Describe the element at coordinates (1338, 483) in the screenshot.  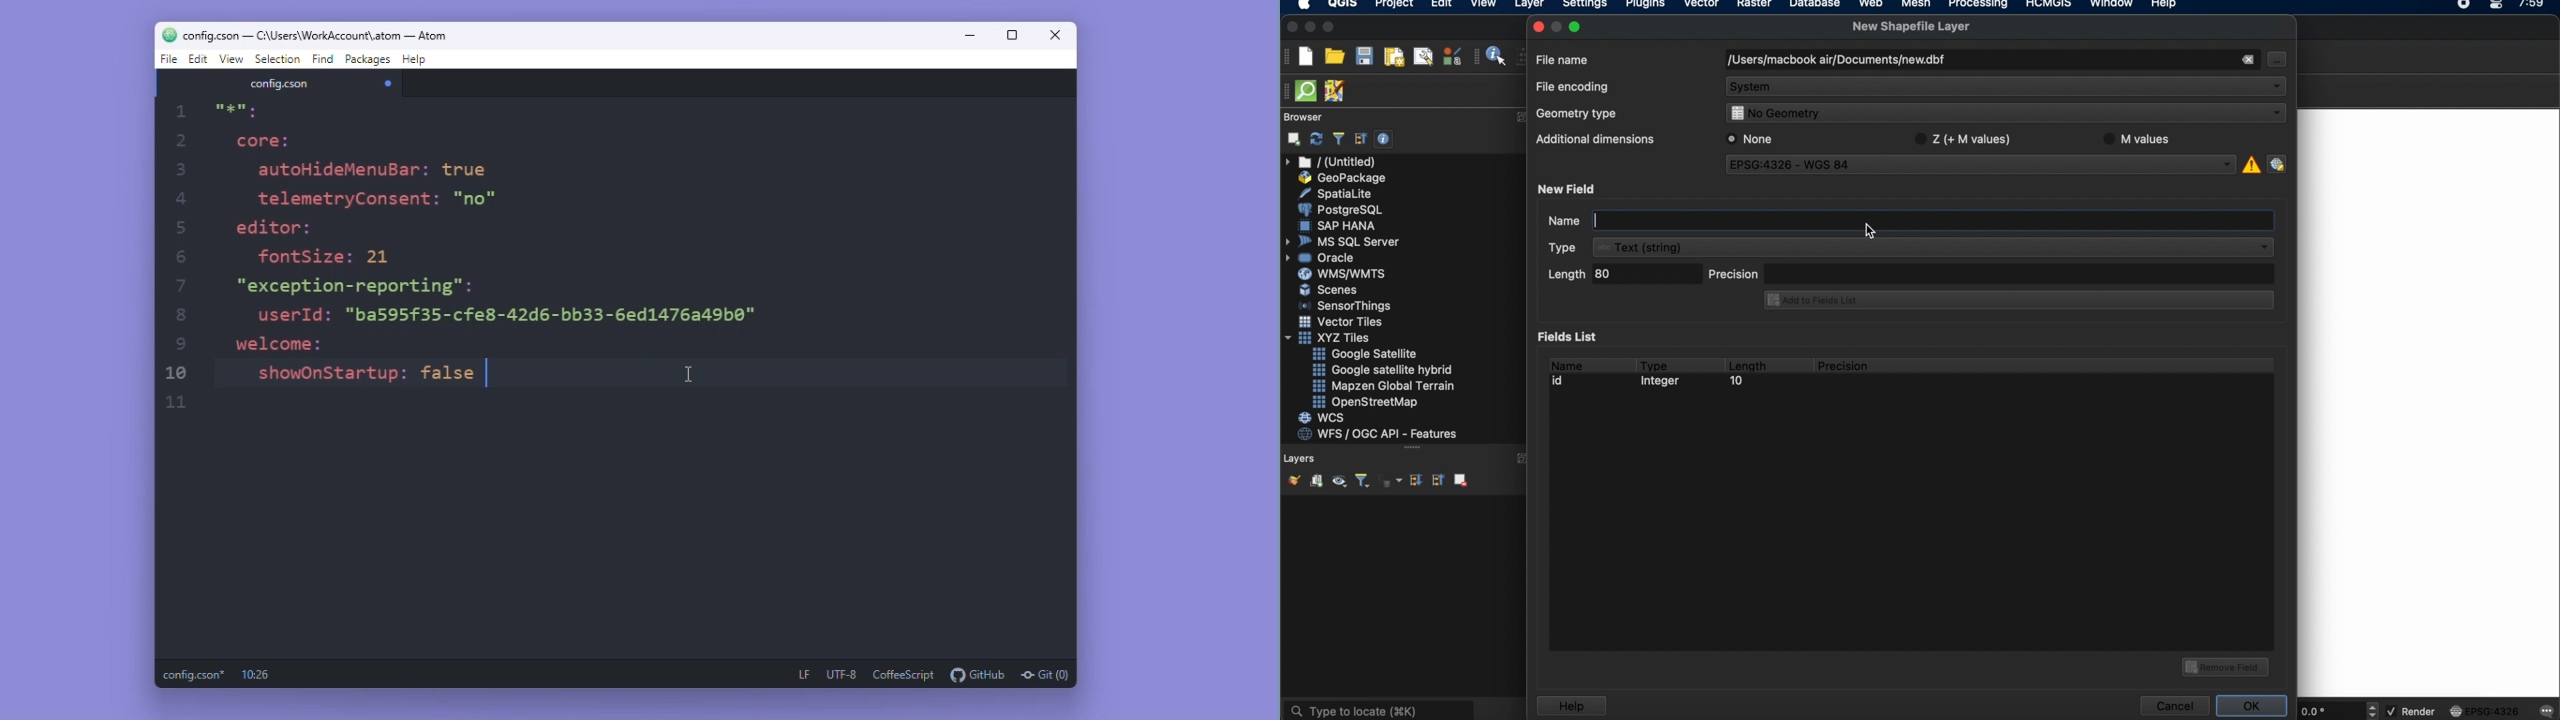
I see `manage map themes` at that location.